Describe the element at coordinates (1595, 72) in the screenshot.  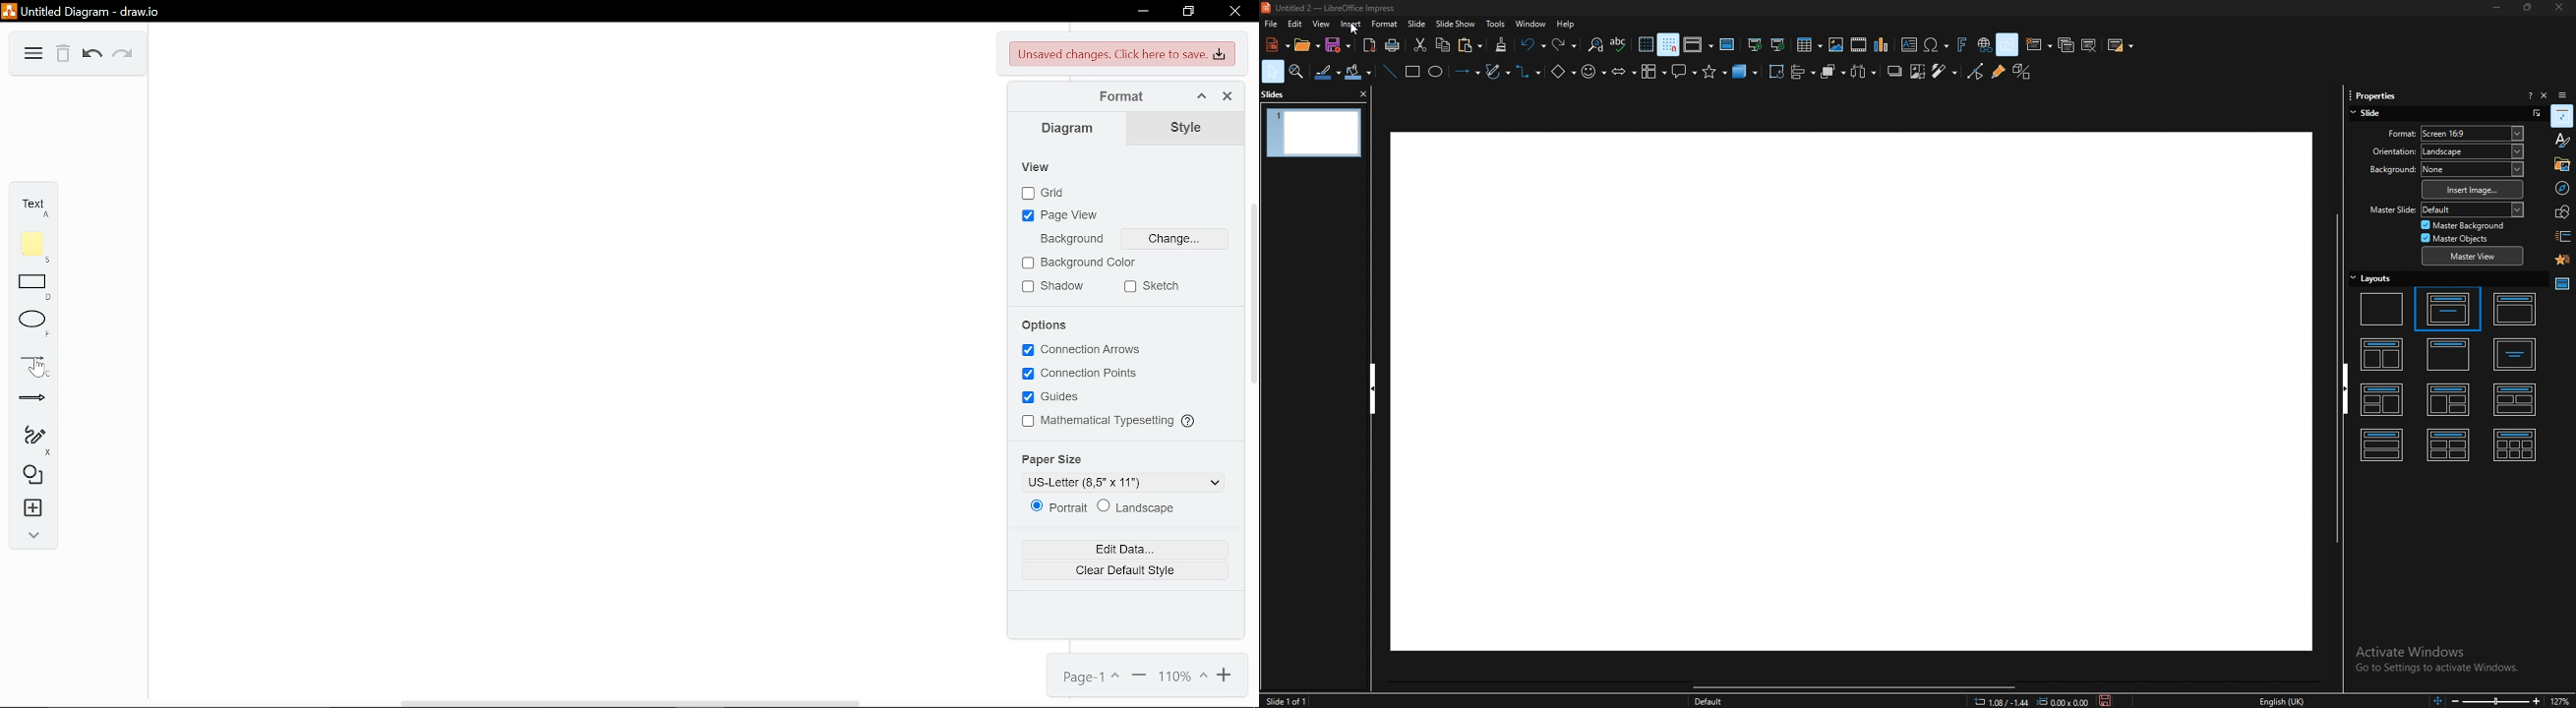
I see `symbol shapes` at that location.